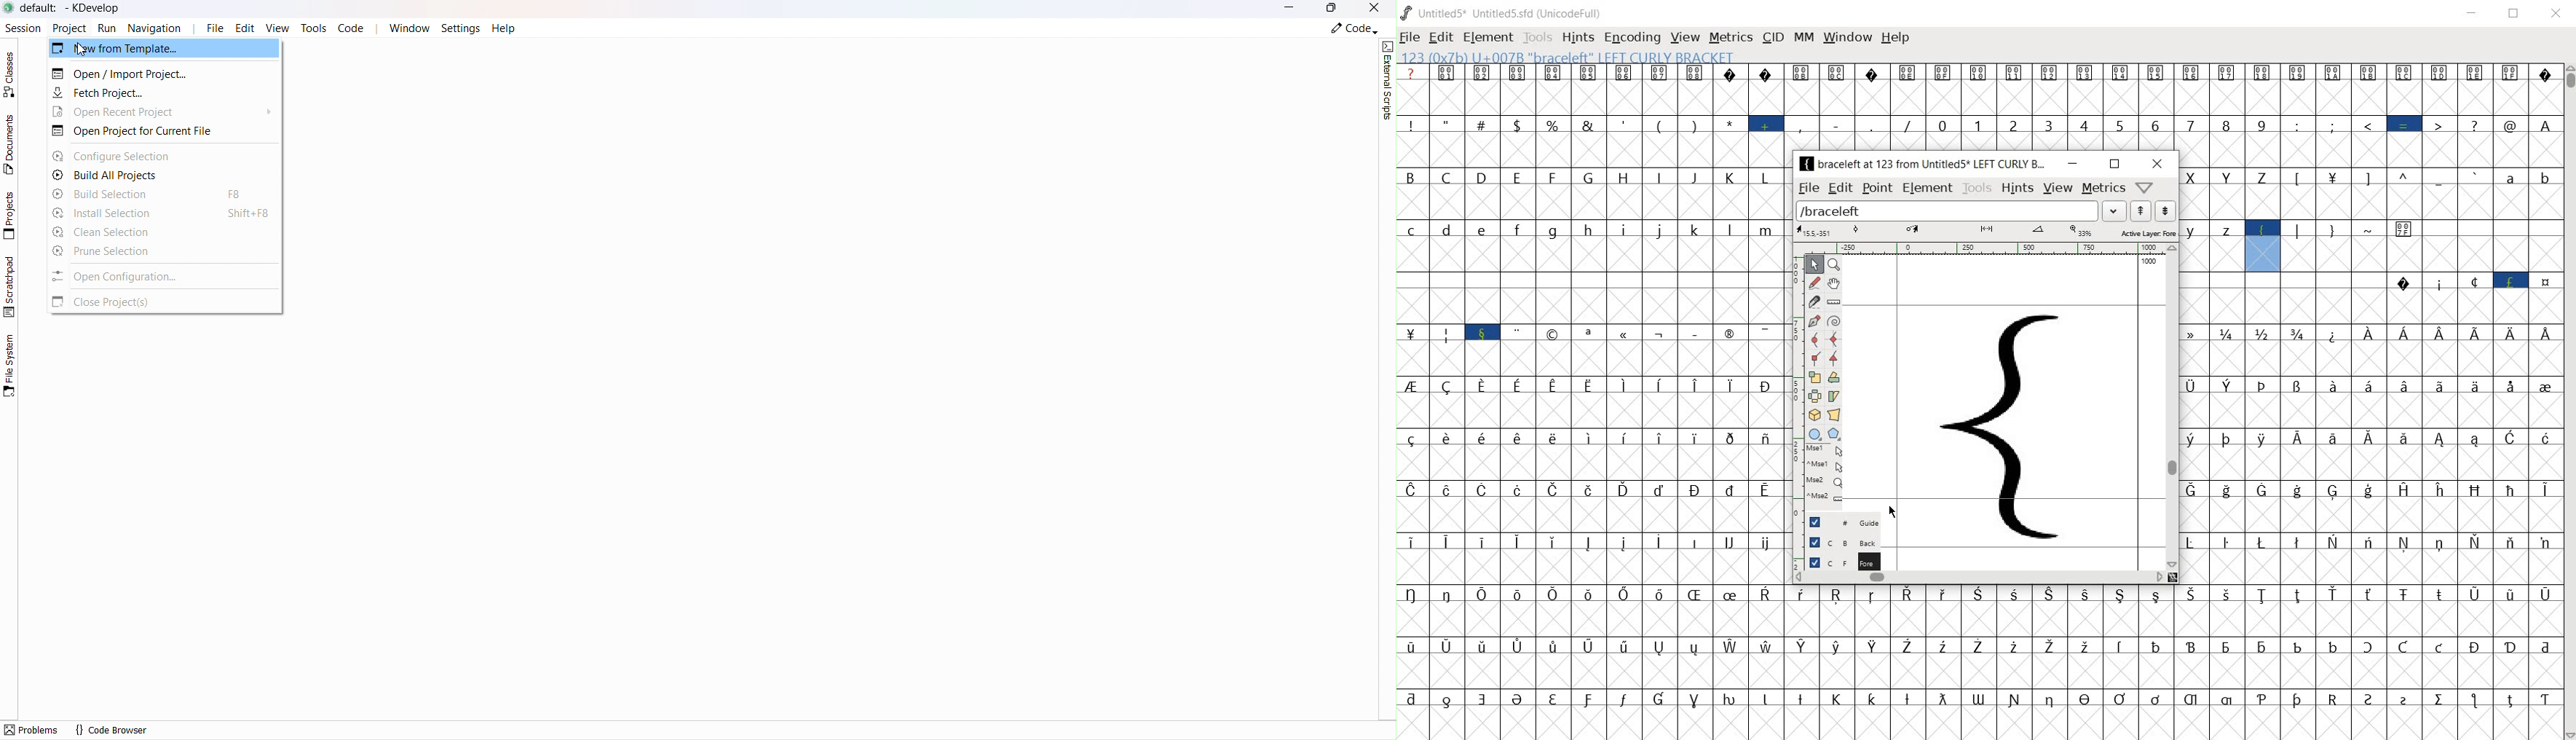 The width and height of the screenshot is (2576, 756). I want to click on Pune Selection, so click(149, 251).